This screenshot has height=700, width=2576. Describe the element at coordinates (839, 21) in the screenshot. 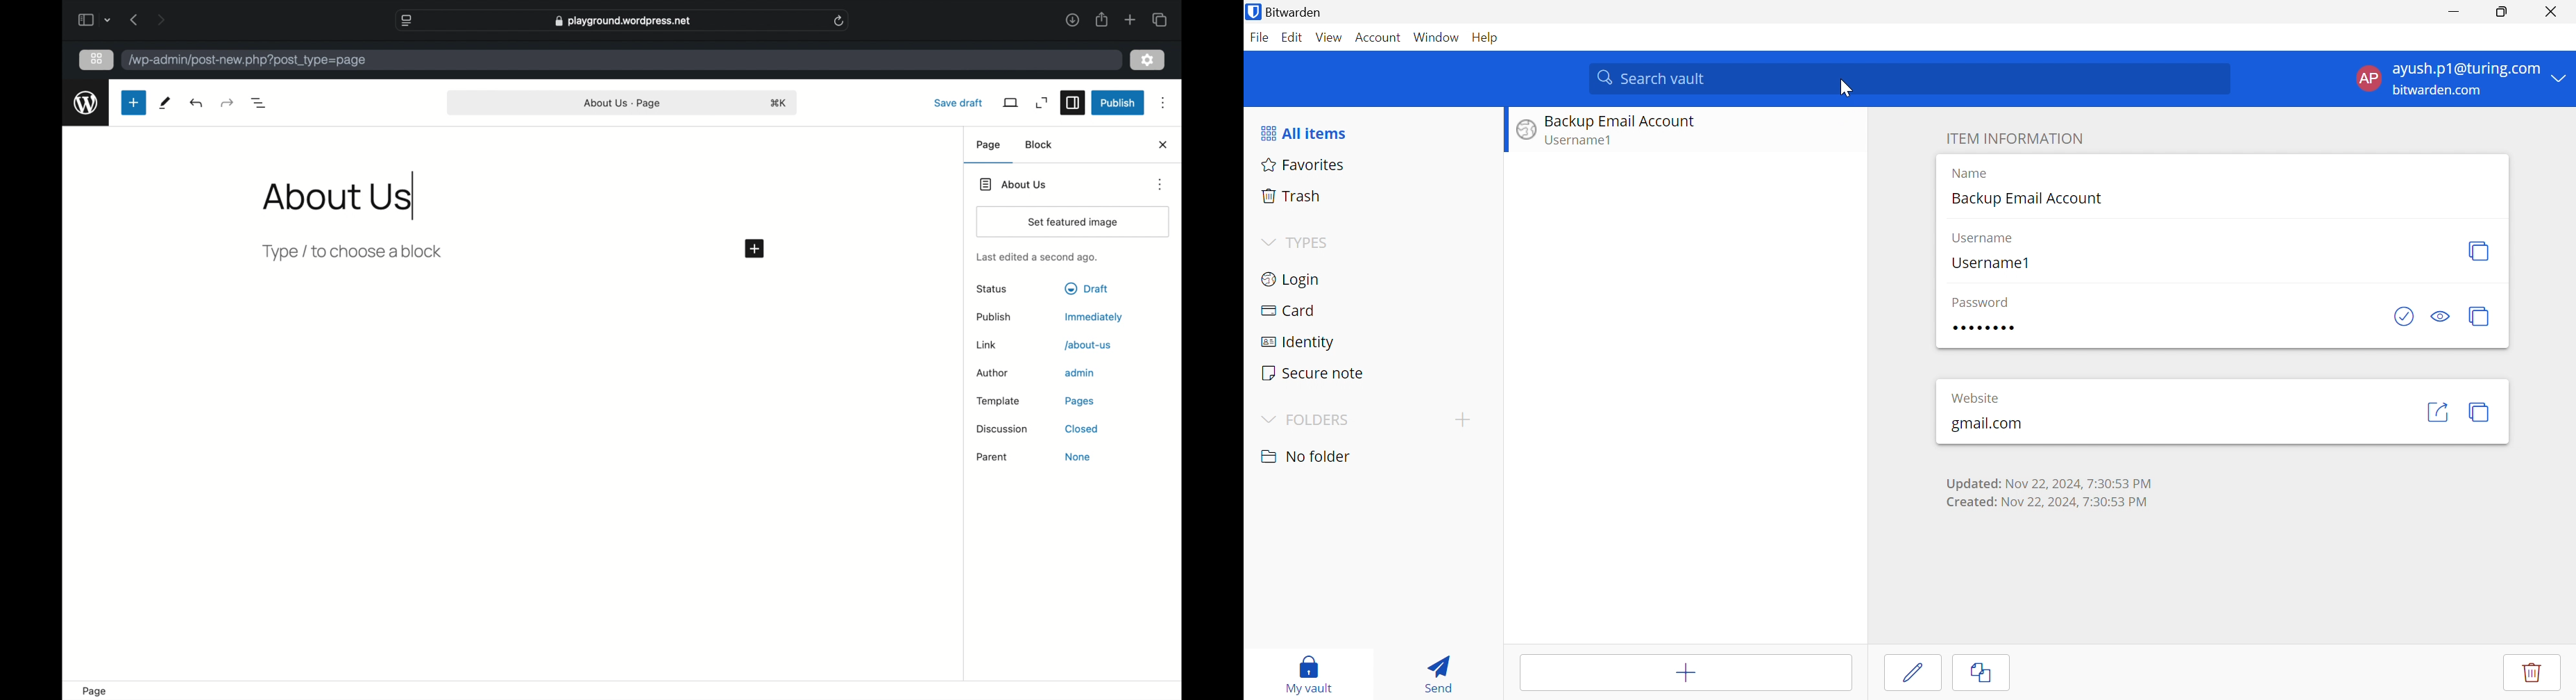

I see `refresh` at that location.